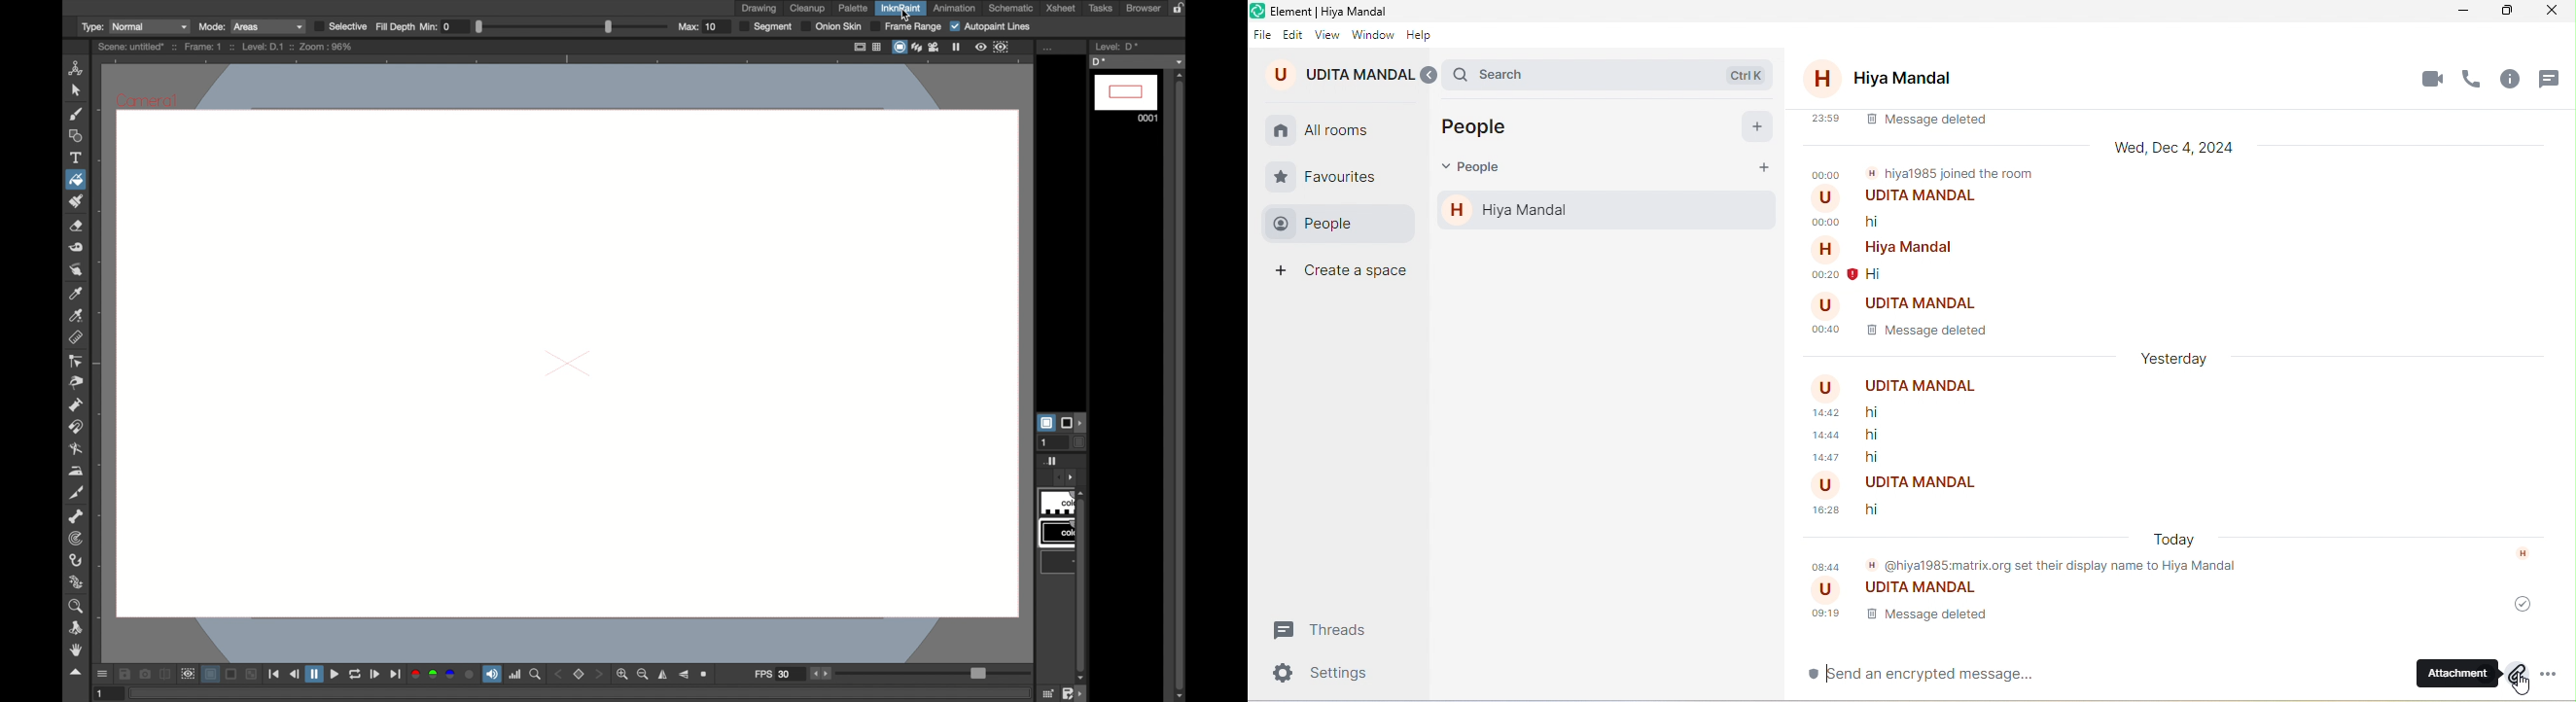 This screenshot has height=728, width=2576. What do you see at coordinates (1484, 129) in the screenshot?
I see `people` at bounding box center [1484, 129].